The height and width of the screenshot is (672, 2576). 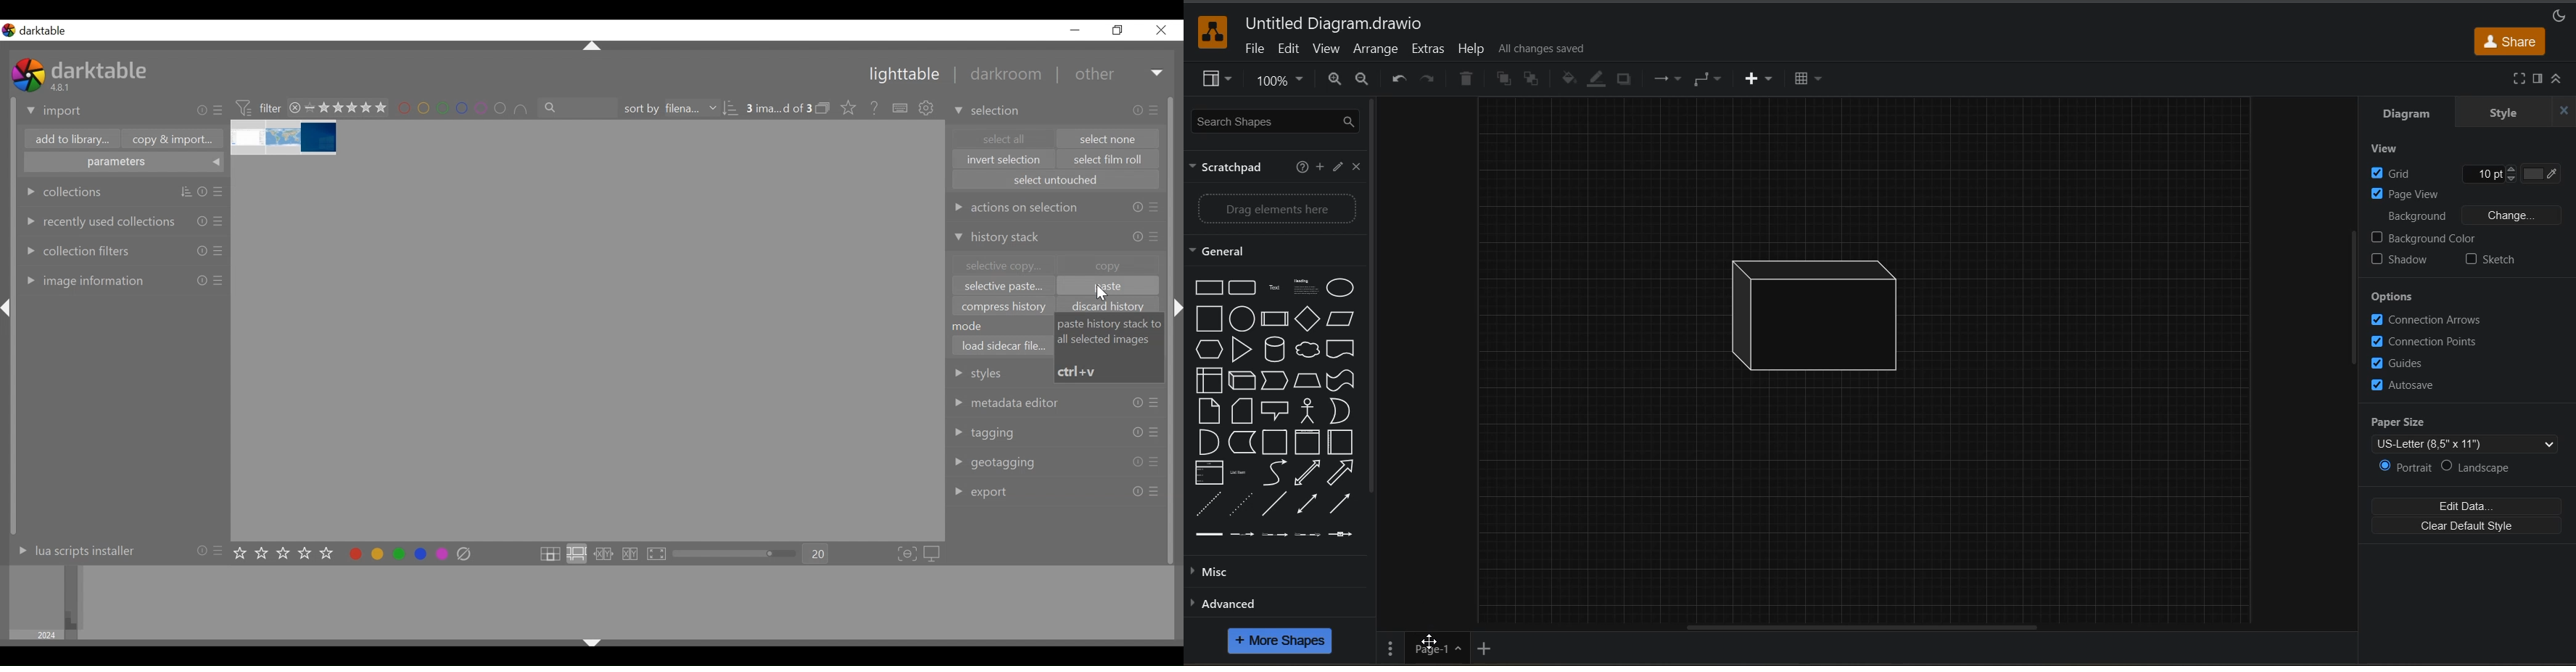 I want to click on shadow, so click(x=2405, y=258).